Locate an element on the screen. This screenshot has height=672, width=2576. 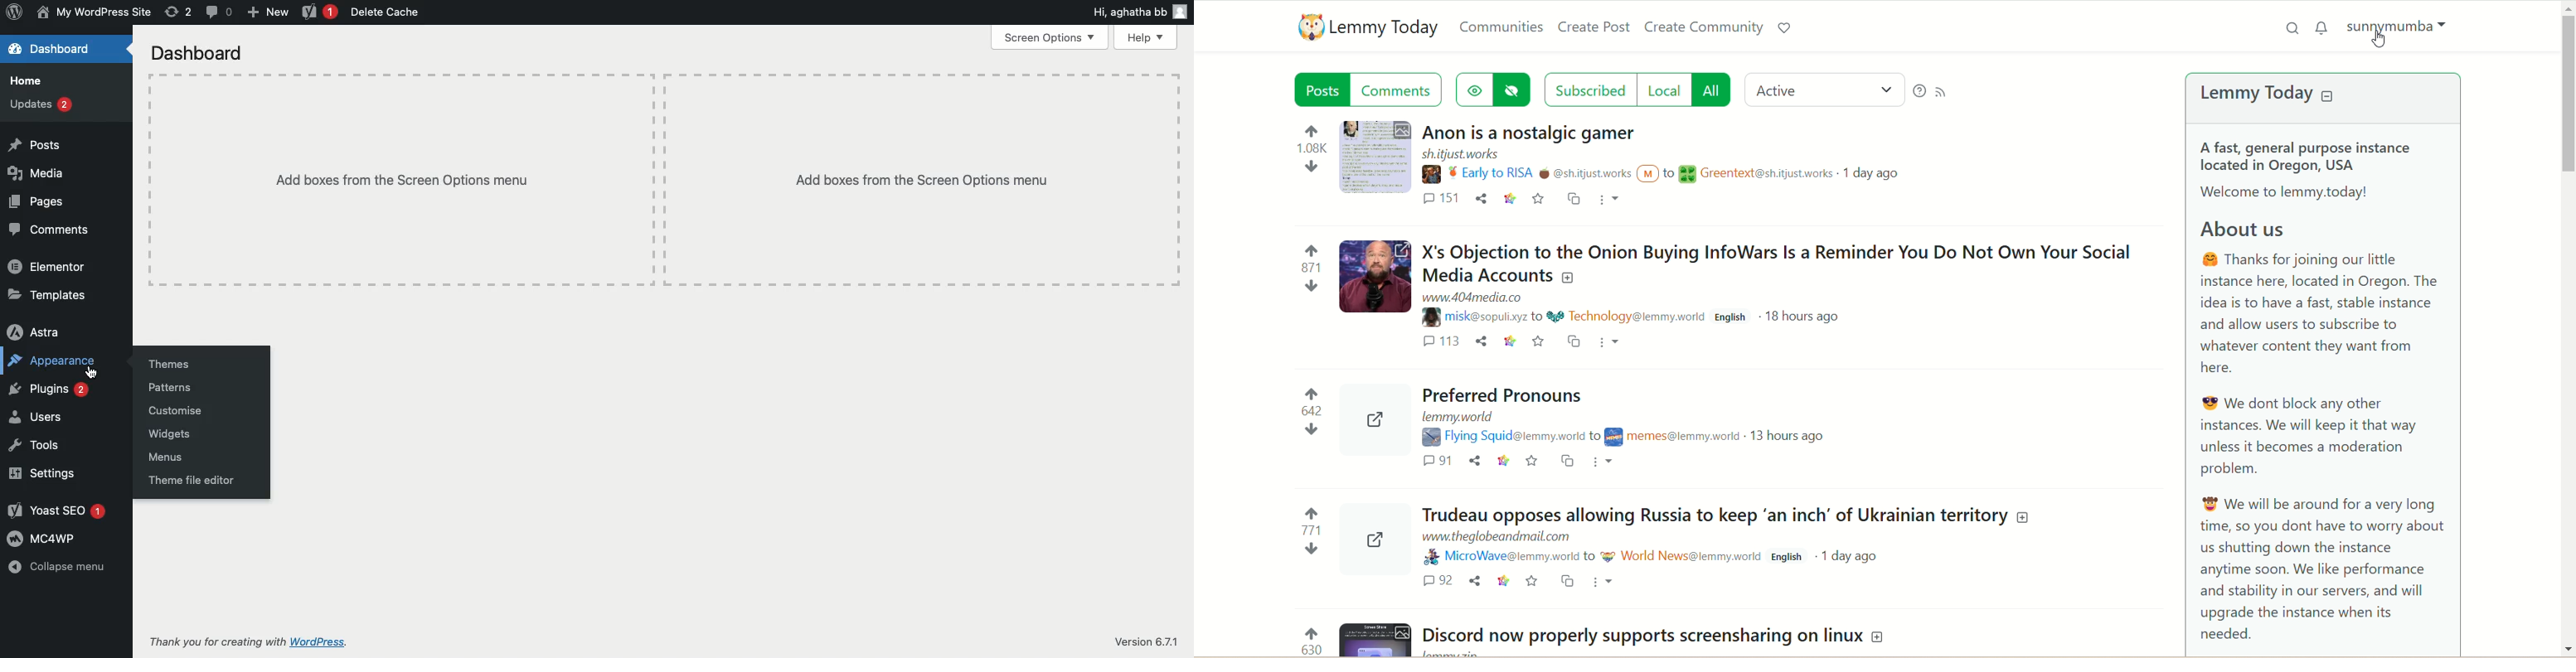
Menus is located at coordinates (167, 458).